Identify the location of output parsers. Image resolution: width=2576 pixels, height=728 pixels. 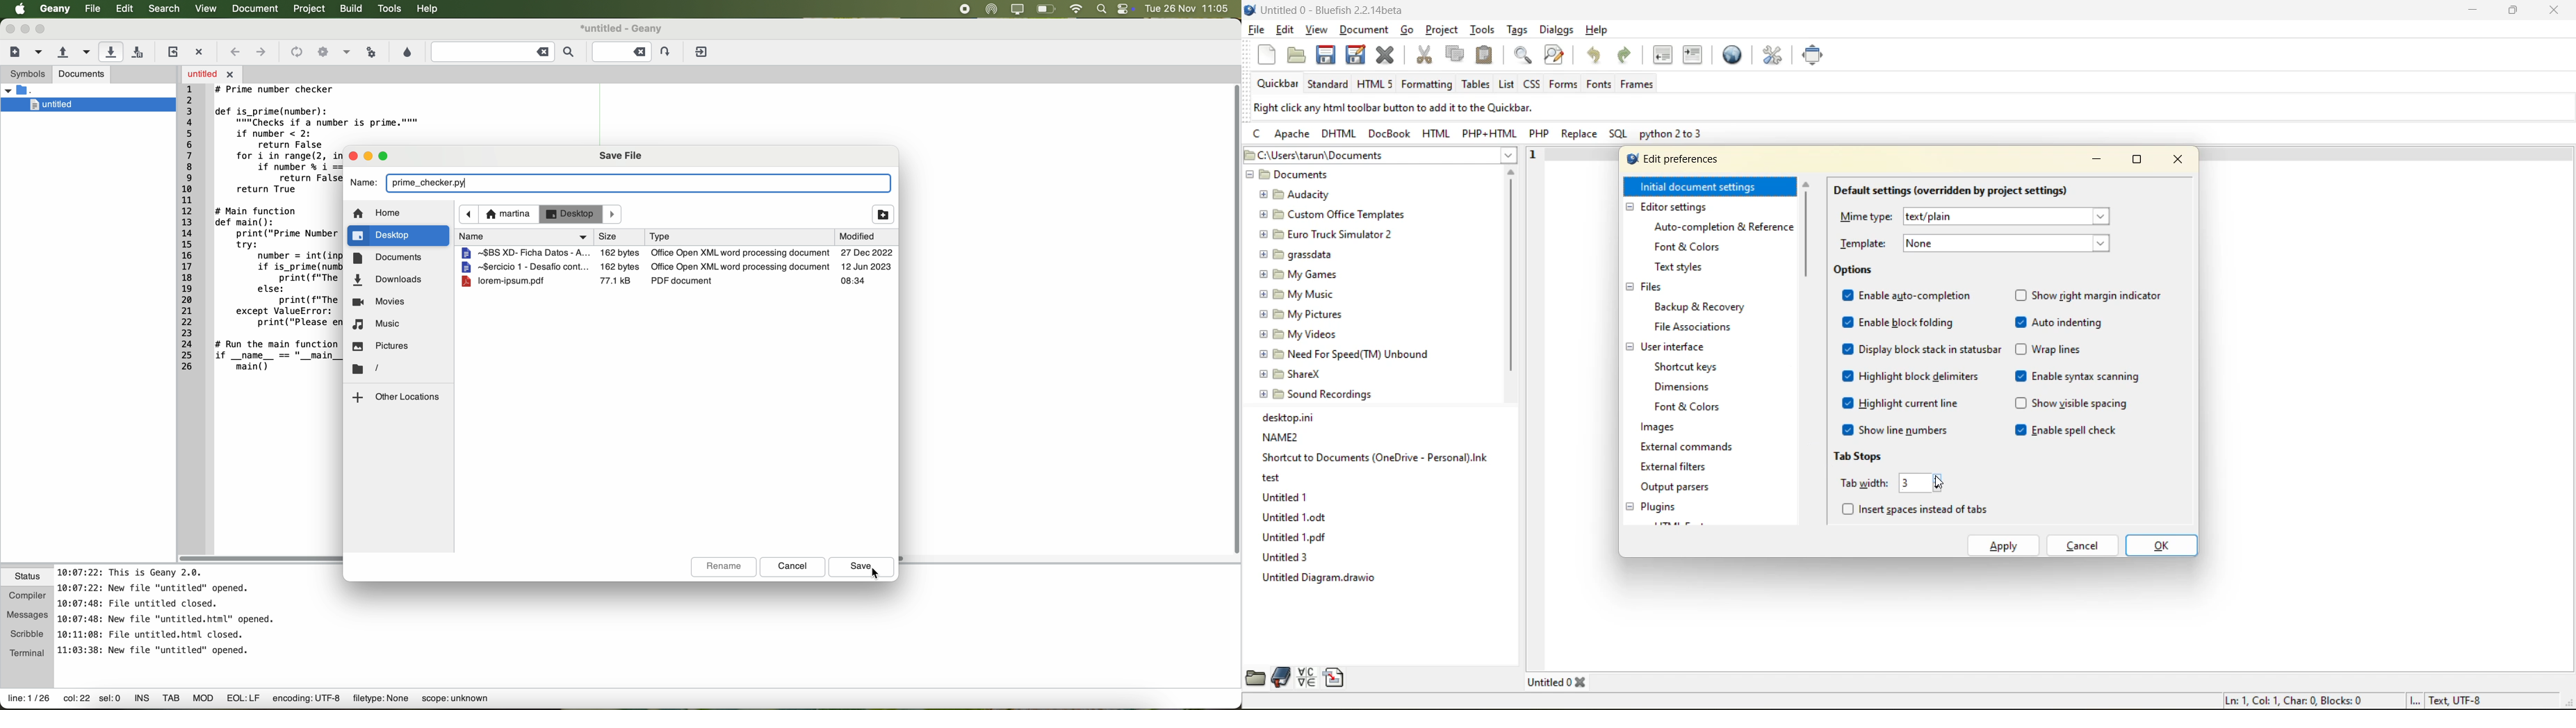
(1684, 488).